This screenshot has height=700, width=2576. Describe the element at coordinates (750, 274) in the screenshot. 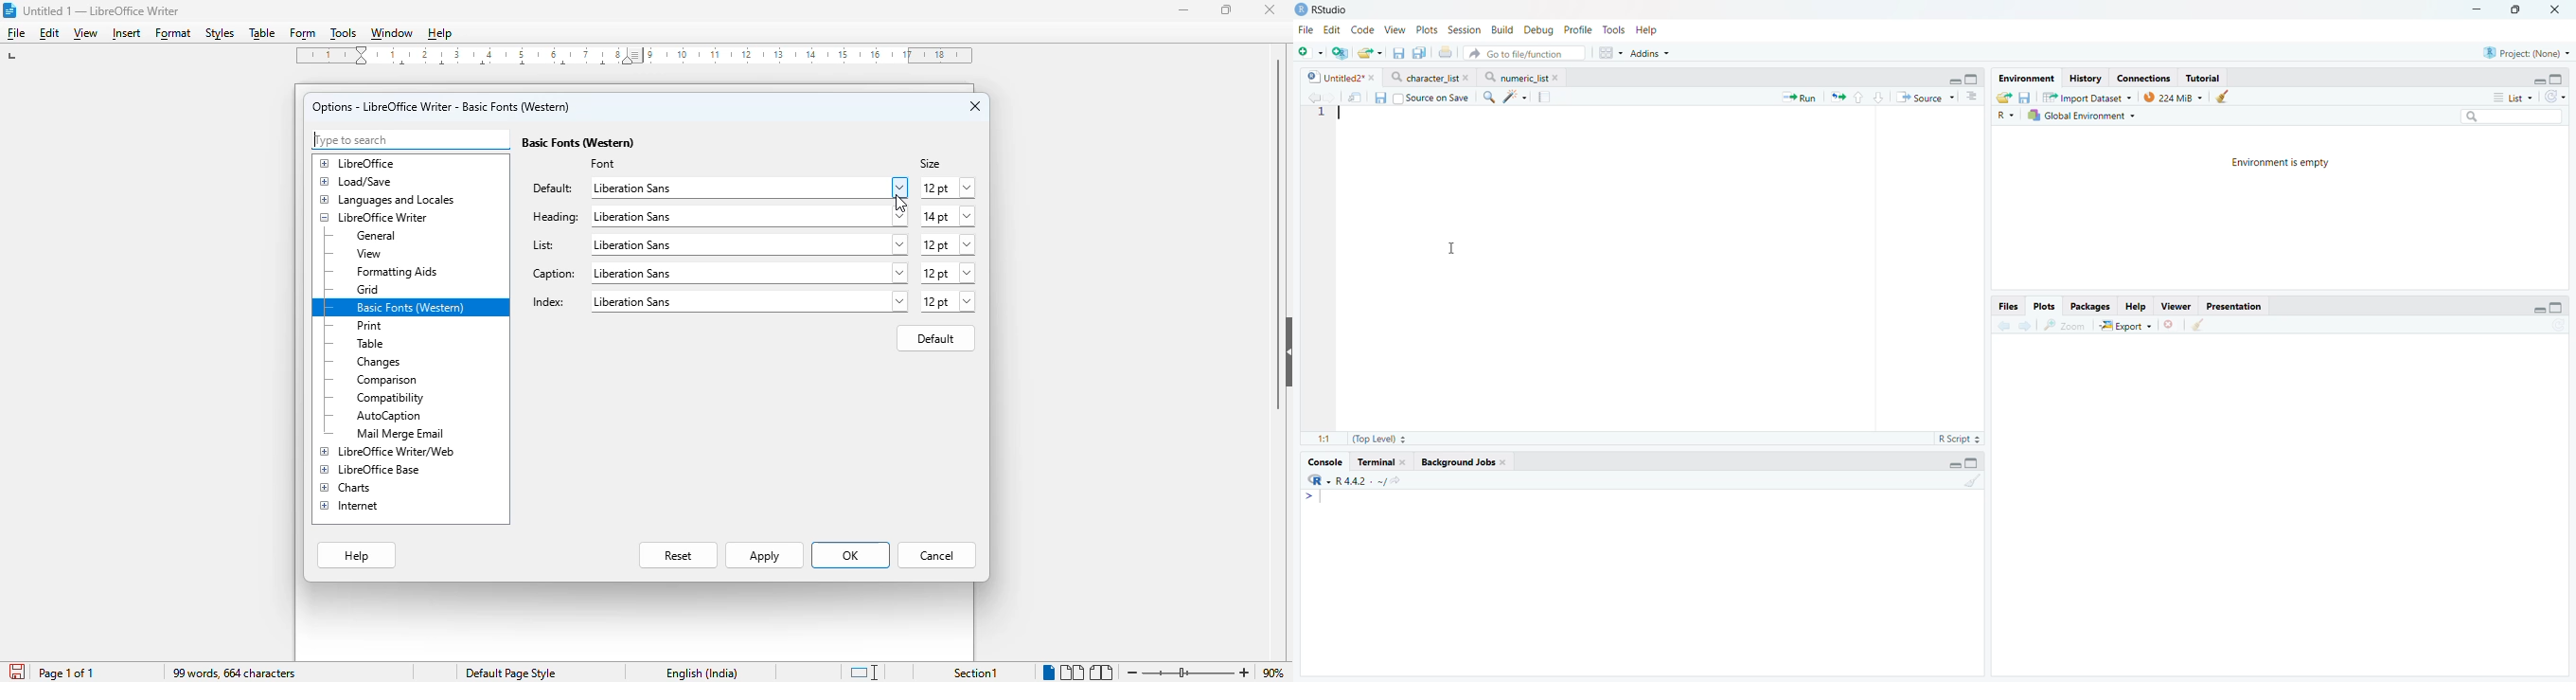

I see `liberation sans` at that location.